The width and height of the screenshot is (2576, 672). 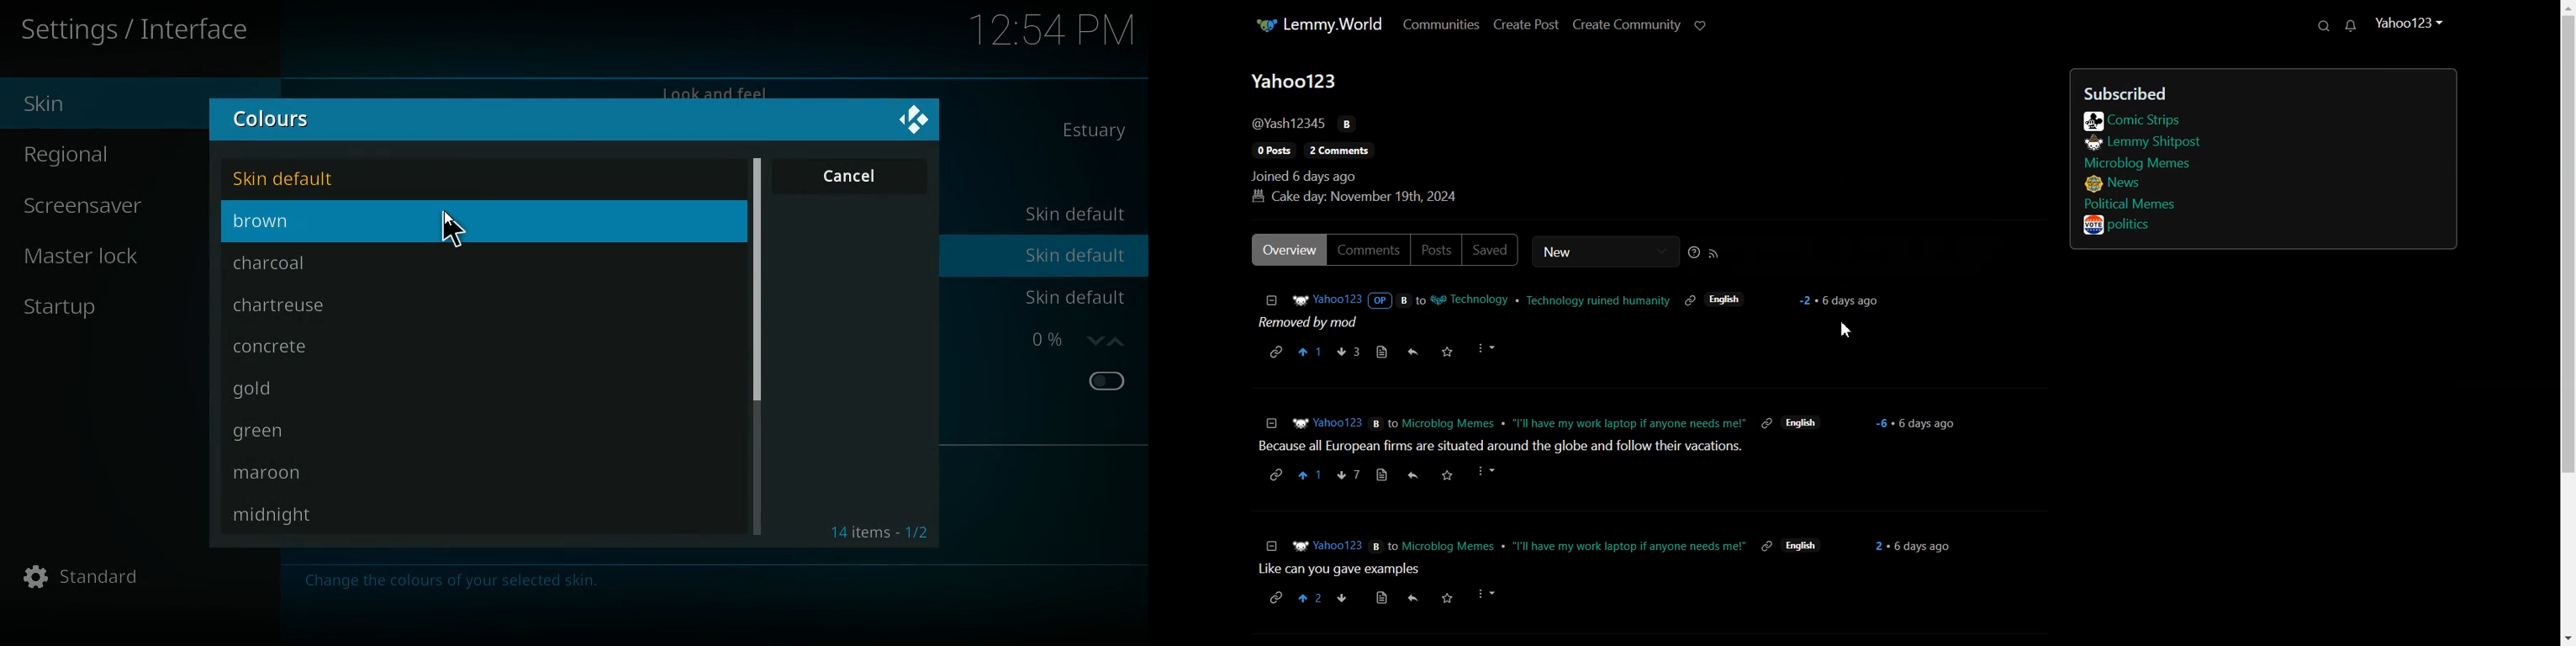 I want to click on hyperlink, so click(x=1275, y=596).